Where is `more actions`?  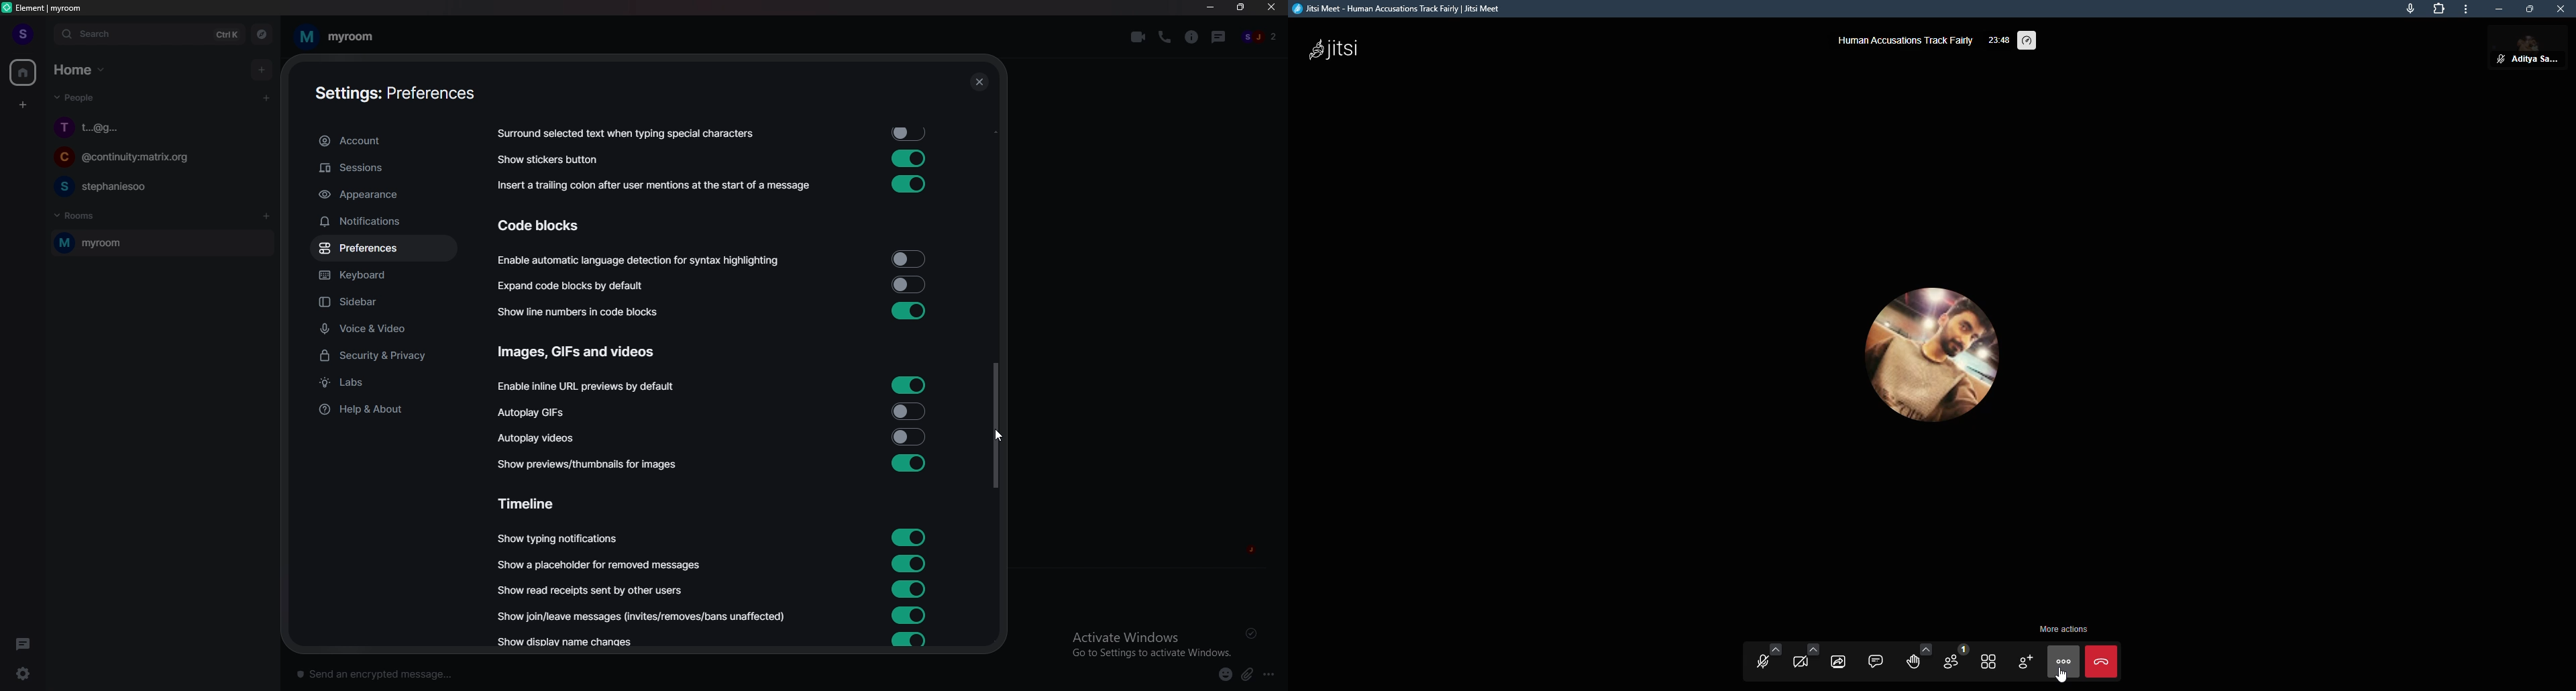 more actions is located at coordinates (2063, 663).